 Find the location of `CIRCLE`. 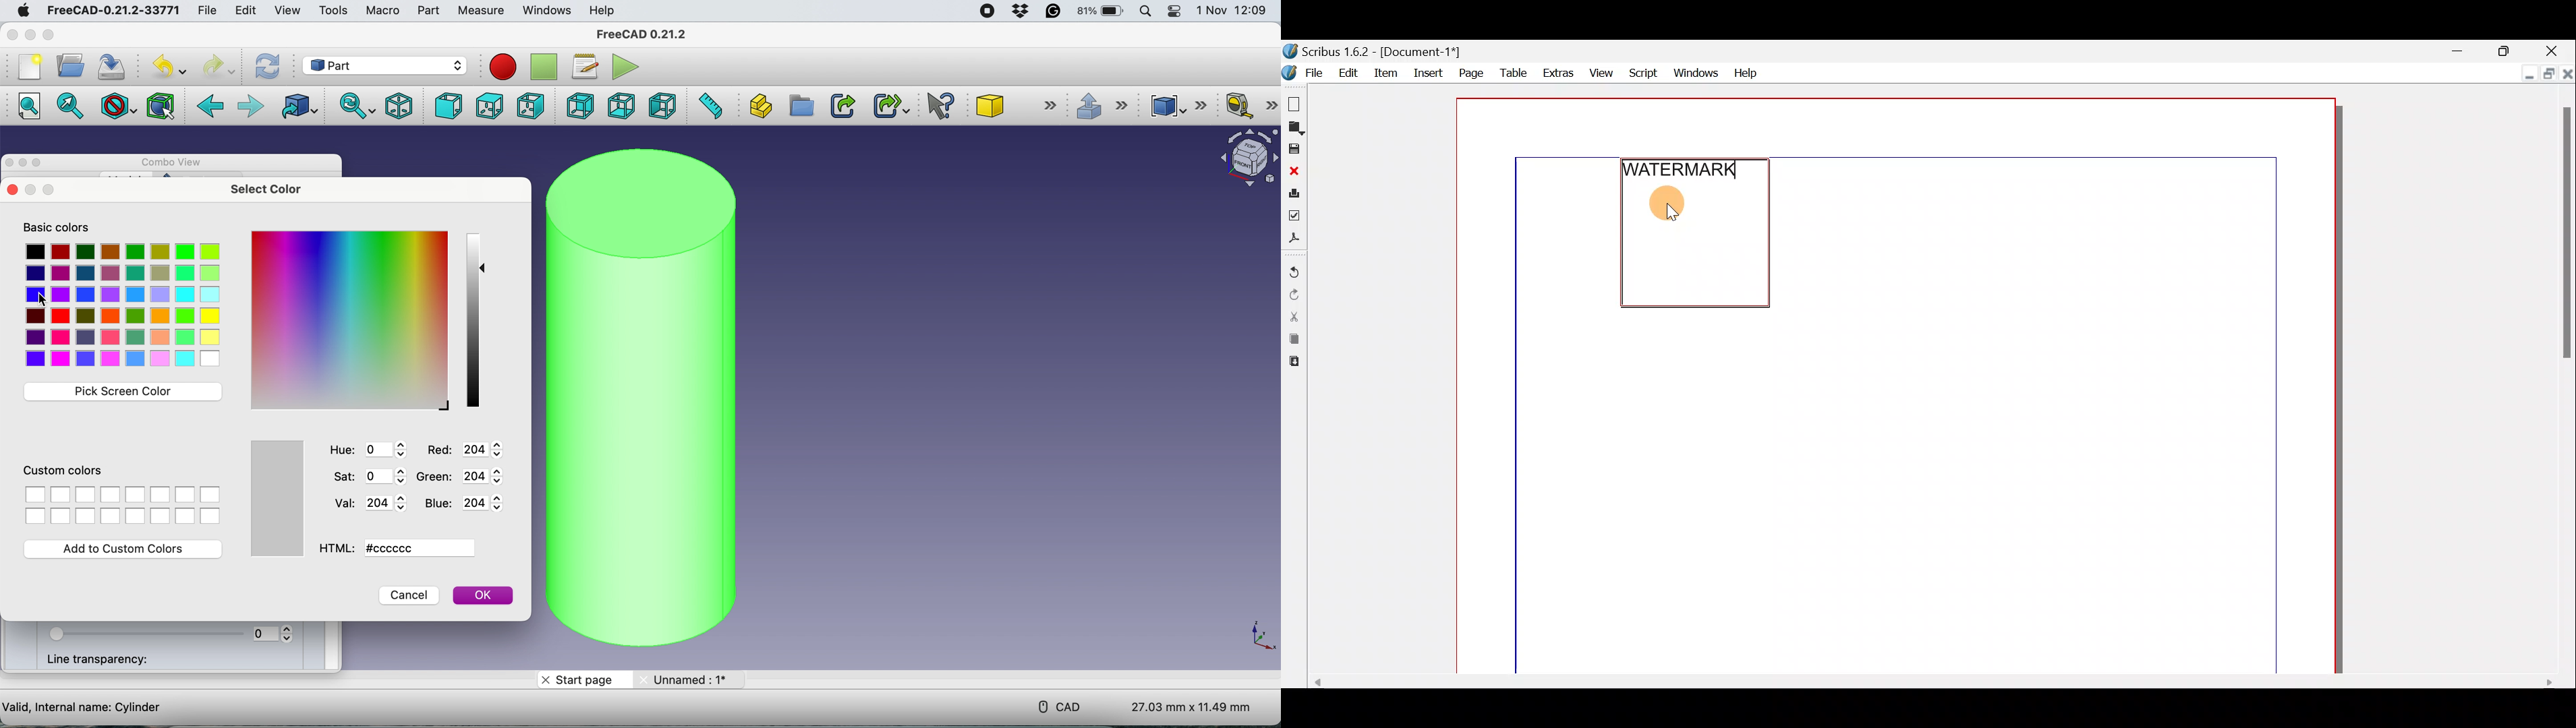

CIRCLE is located at coordinates (1668, 203).